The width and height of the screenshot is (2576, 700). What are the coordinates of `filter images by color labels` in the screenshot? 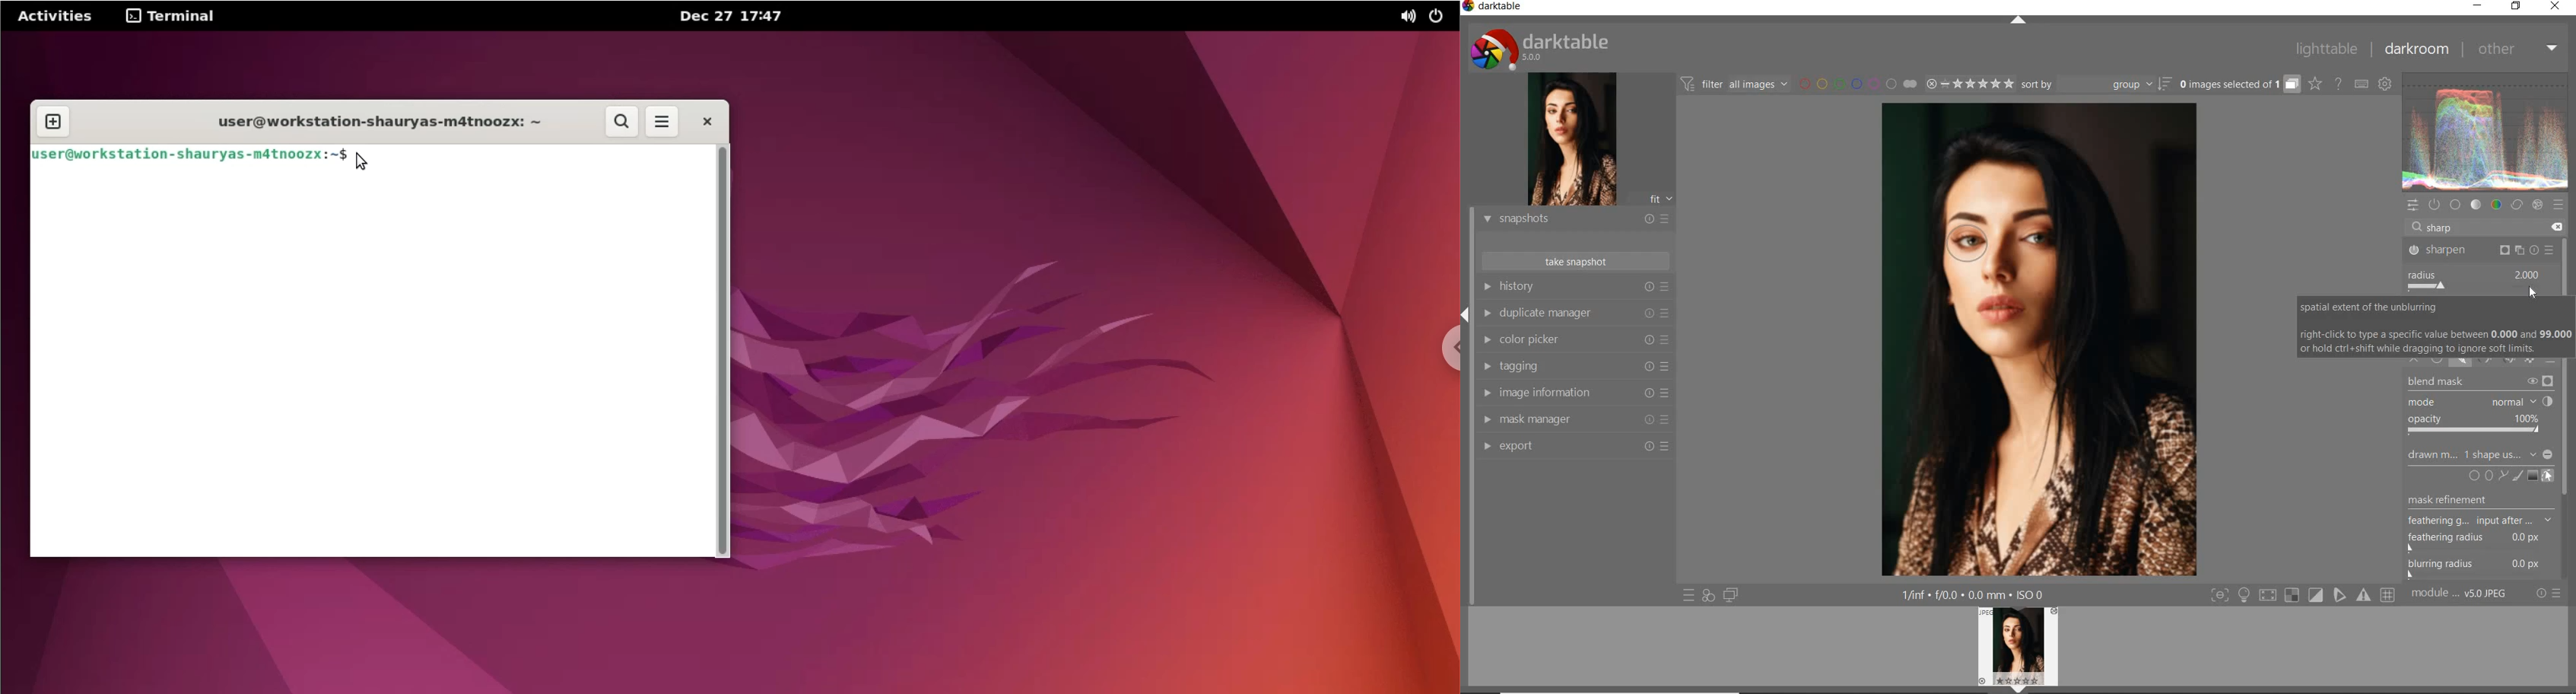 It's located at (1846, 84).